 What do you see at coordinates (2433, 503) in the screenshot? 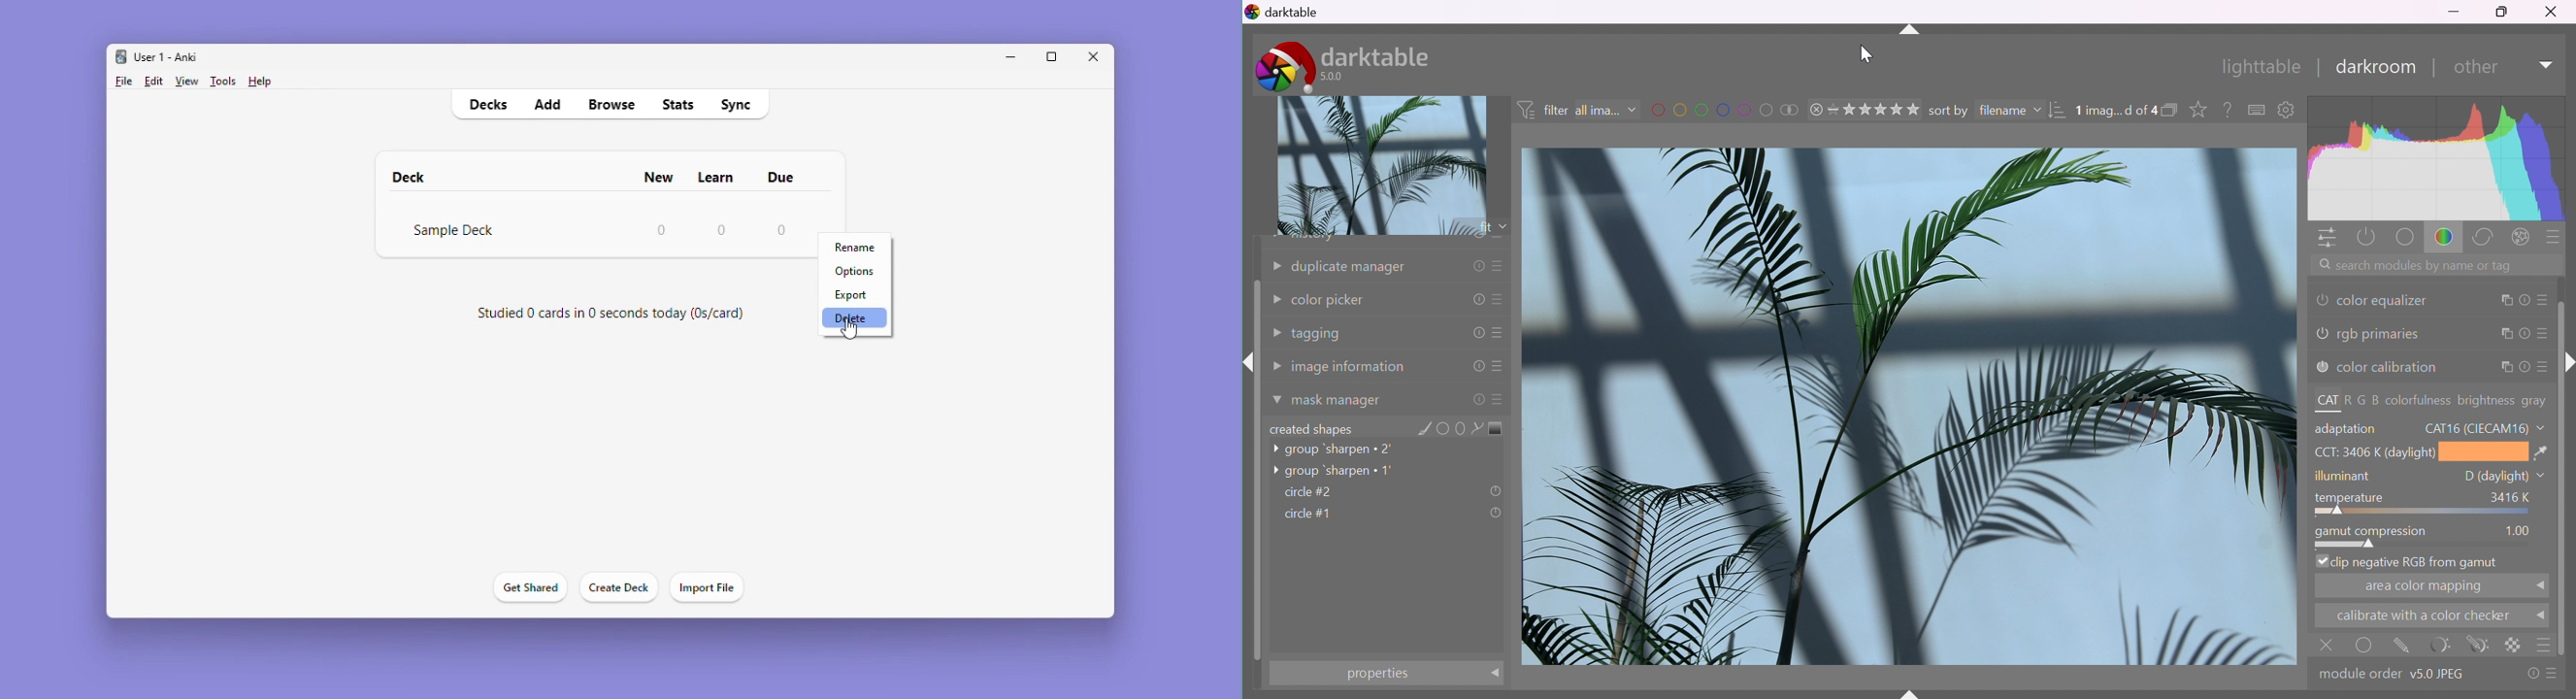
I see `tempreture` at bounding box center [2433, 503].